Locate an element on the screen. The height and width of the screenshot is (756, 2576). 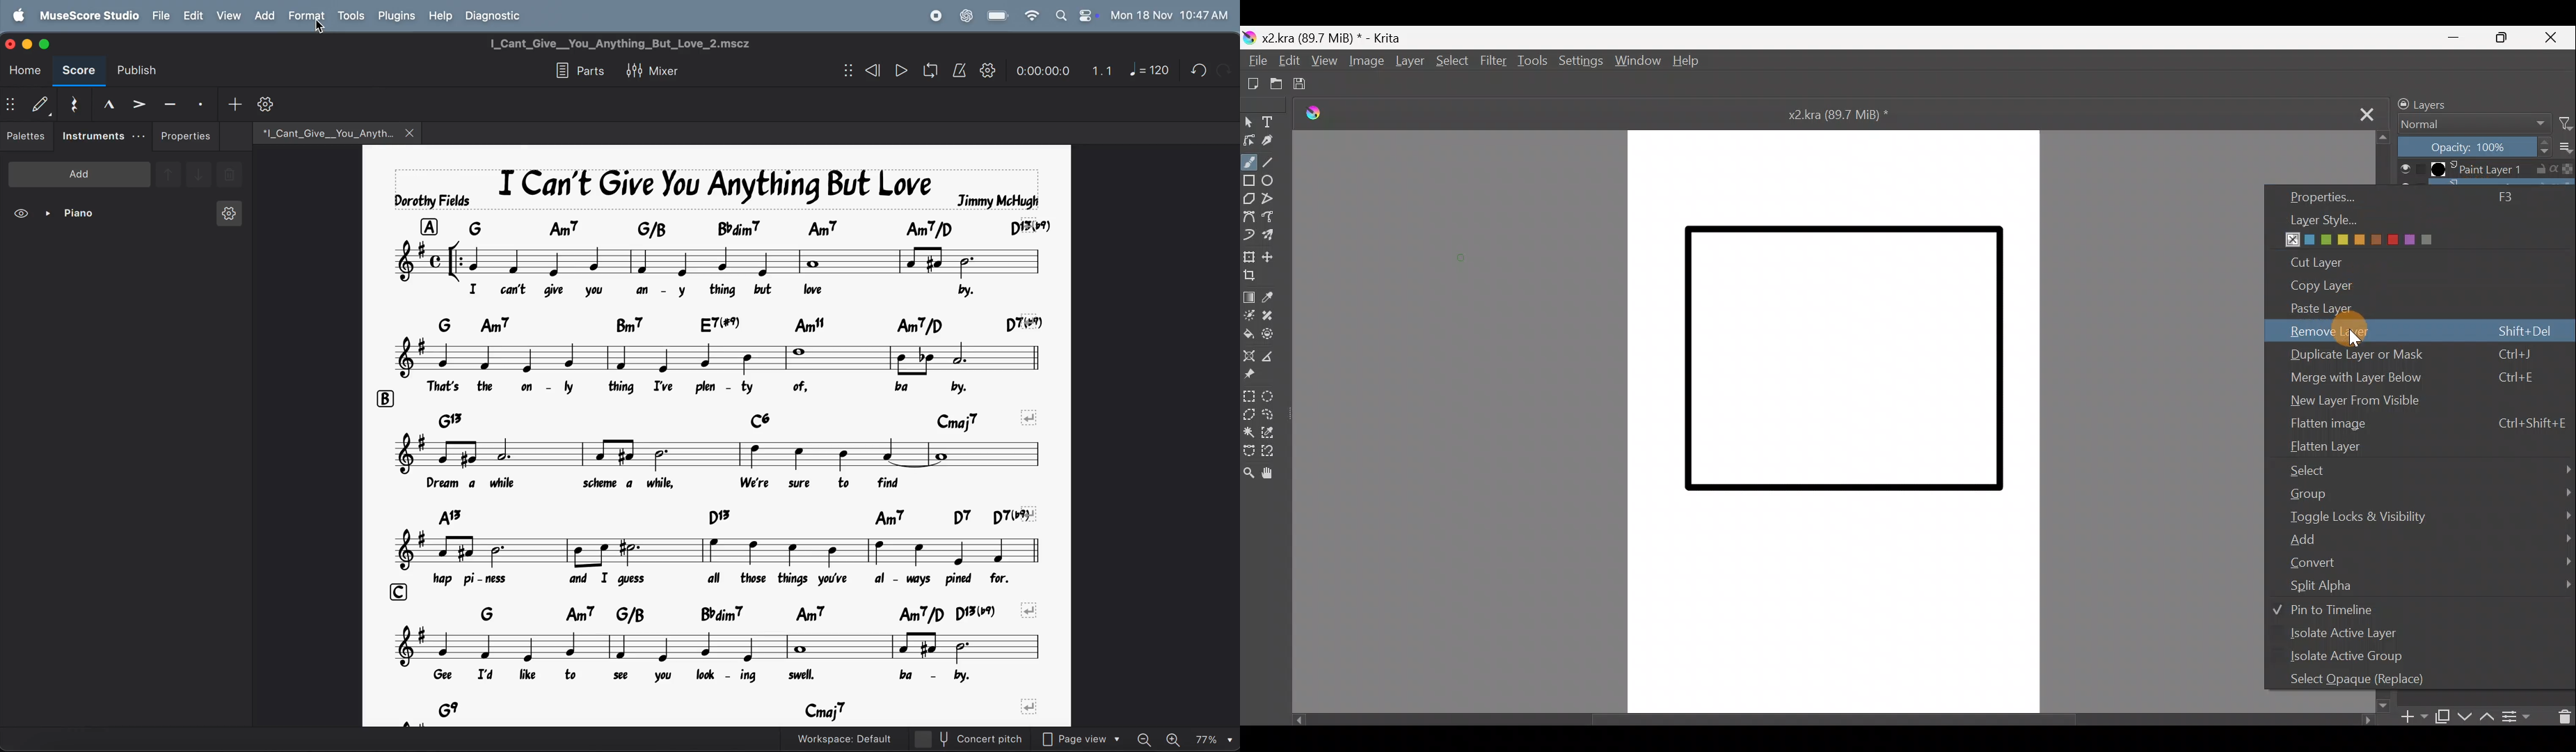
Edit is located at coordinates (1287, 63).